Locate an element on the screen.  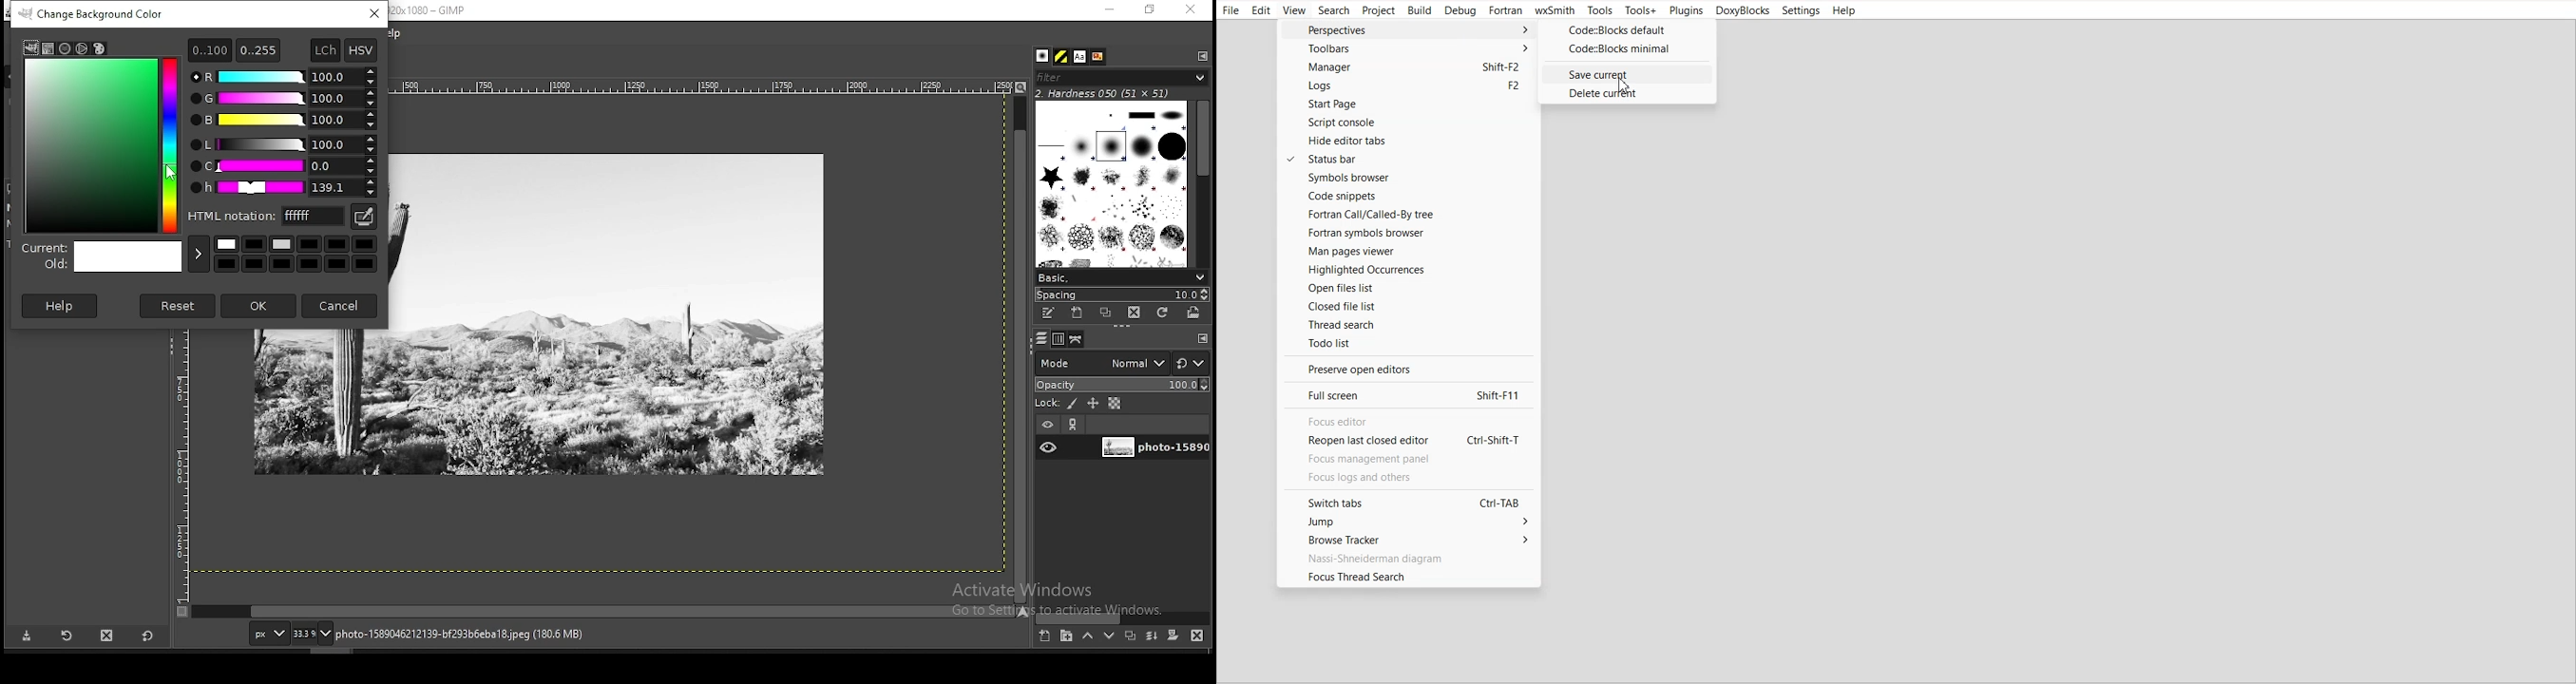
Script console is located at coordinates (1405, 122).